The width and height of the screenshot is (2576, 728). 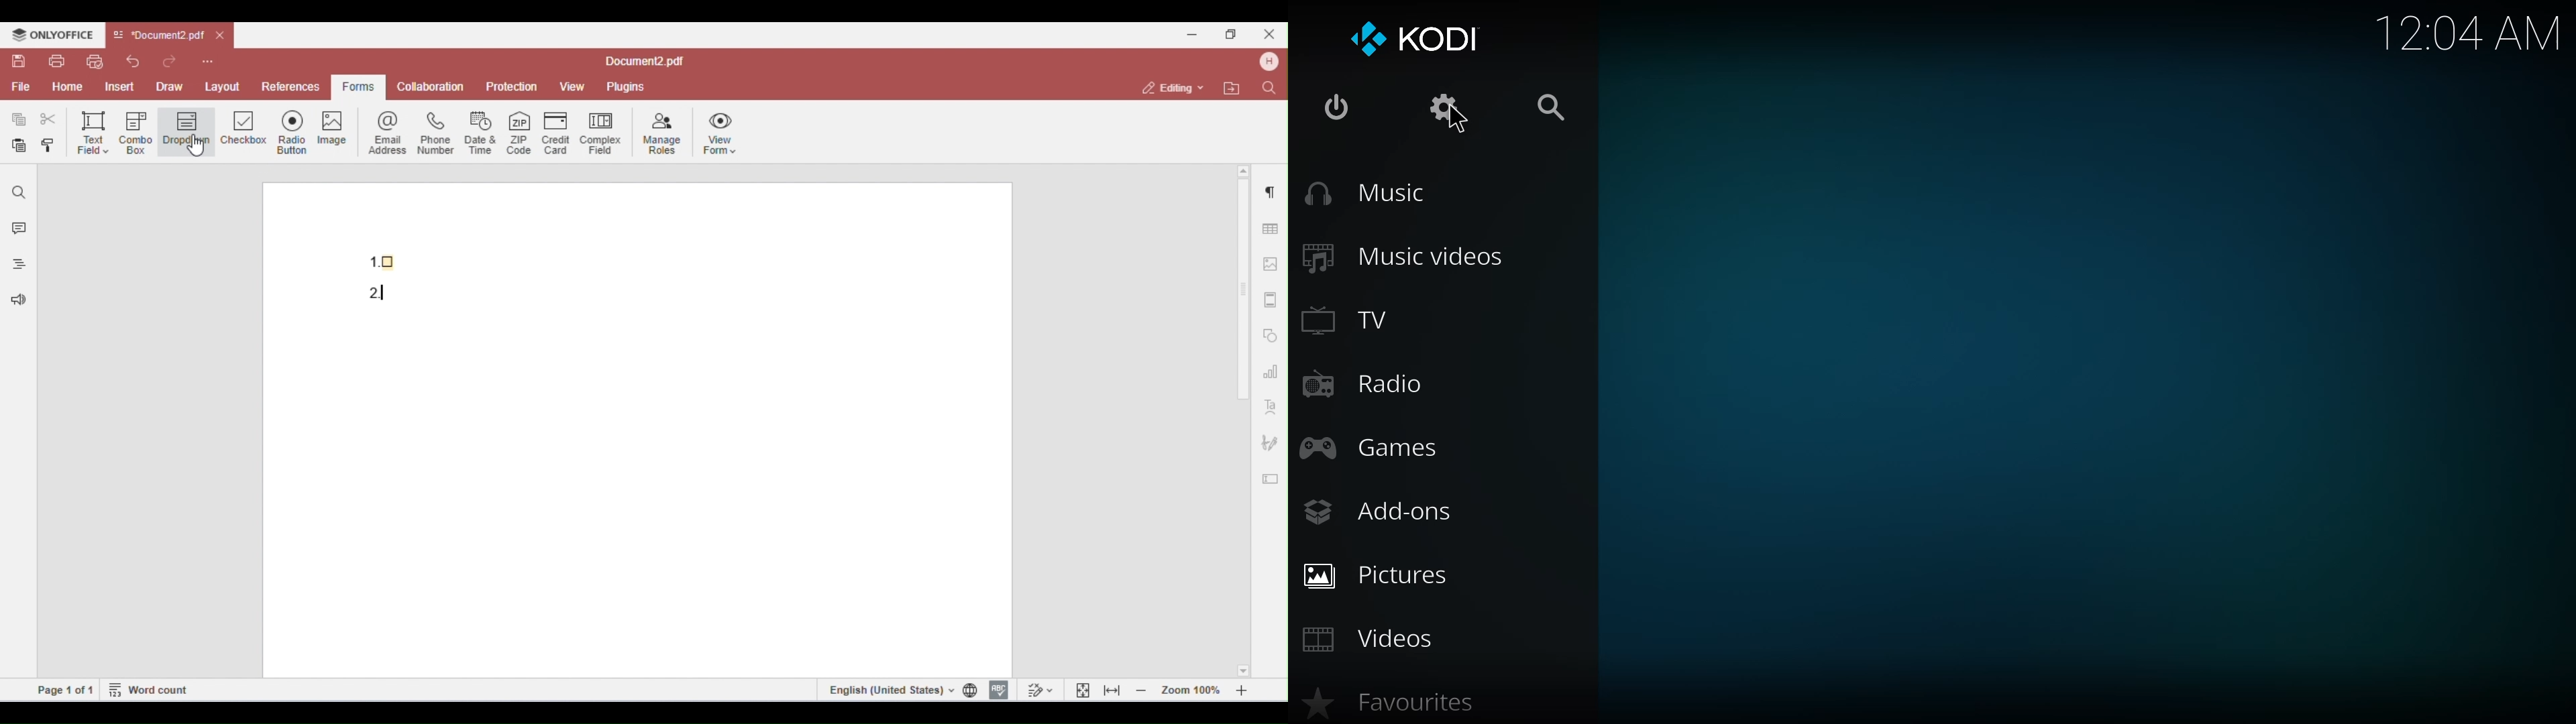 What do you see at coordinates (1370, 639) in the screenshot?
I see `videos` at bounding box center [1370, 639].